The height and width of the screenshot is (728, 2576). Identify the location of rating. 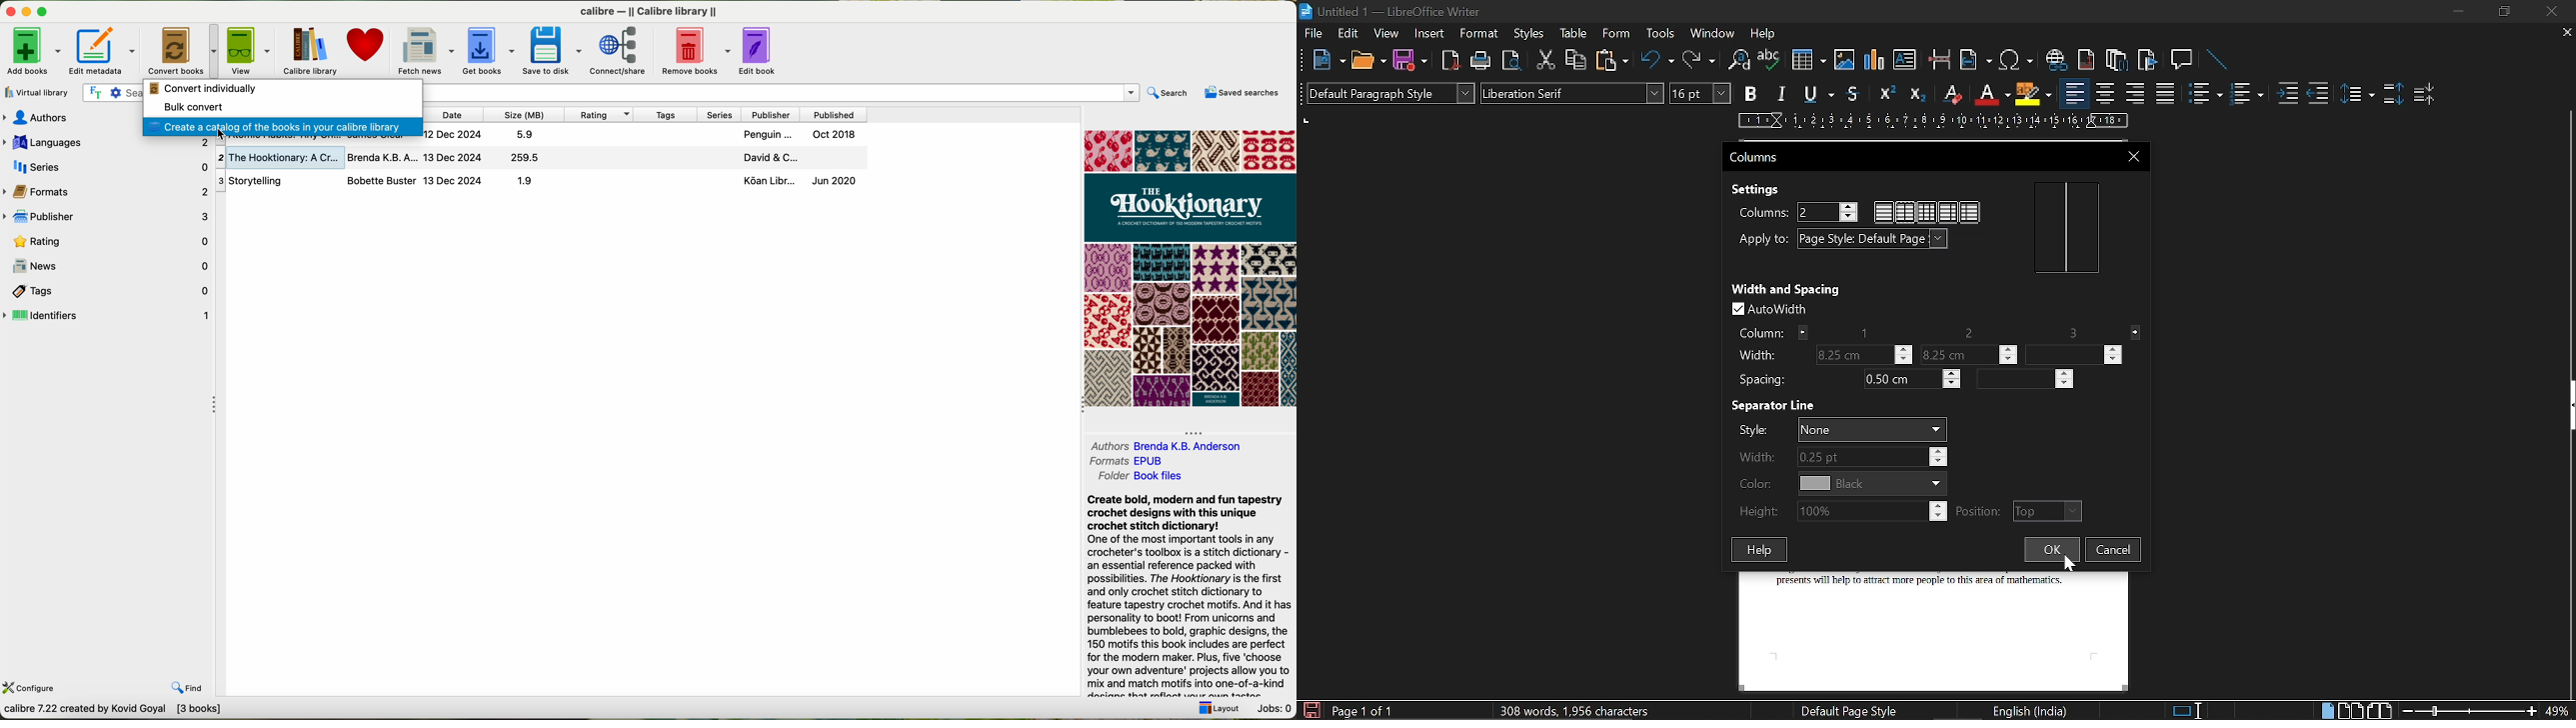
(601, 114).